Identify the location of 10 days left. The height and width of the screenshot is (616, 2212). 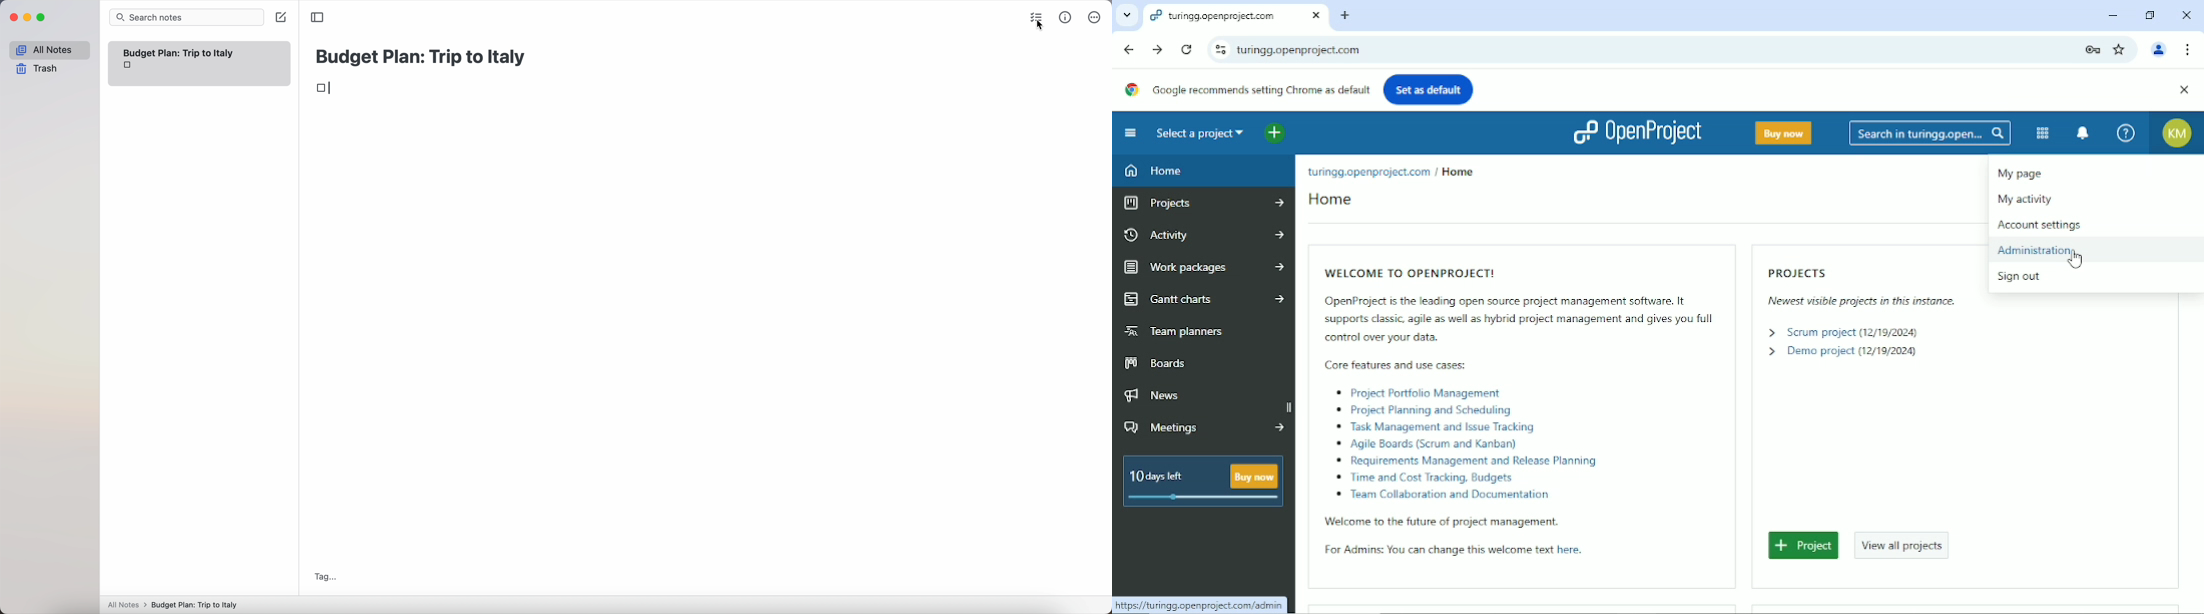
(1162, 474).